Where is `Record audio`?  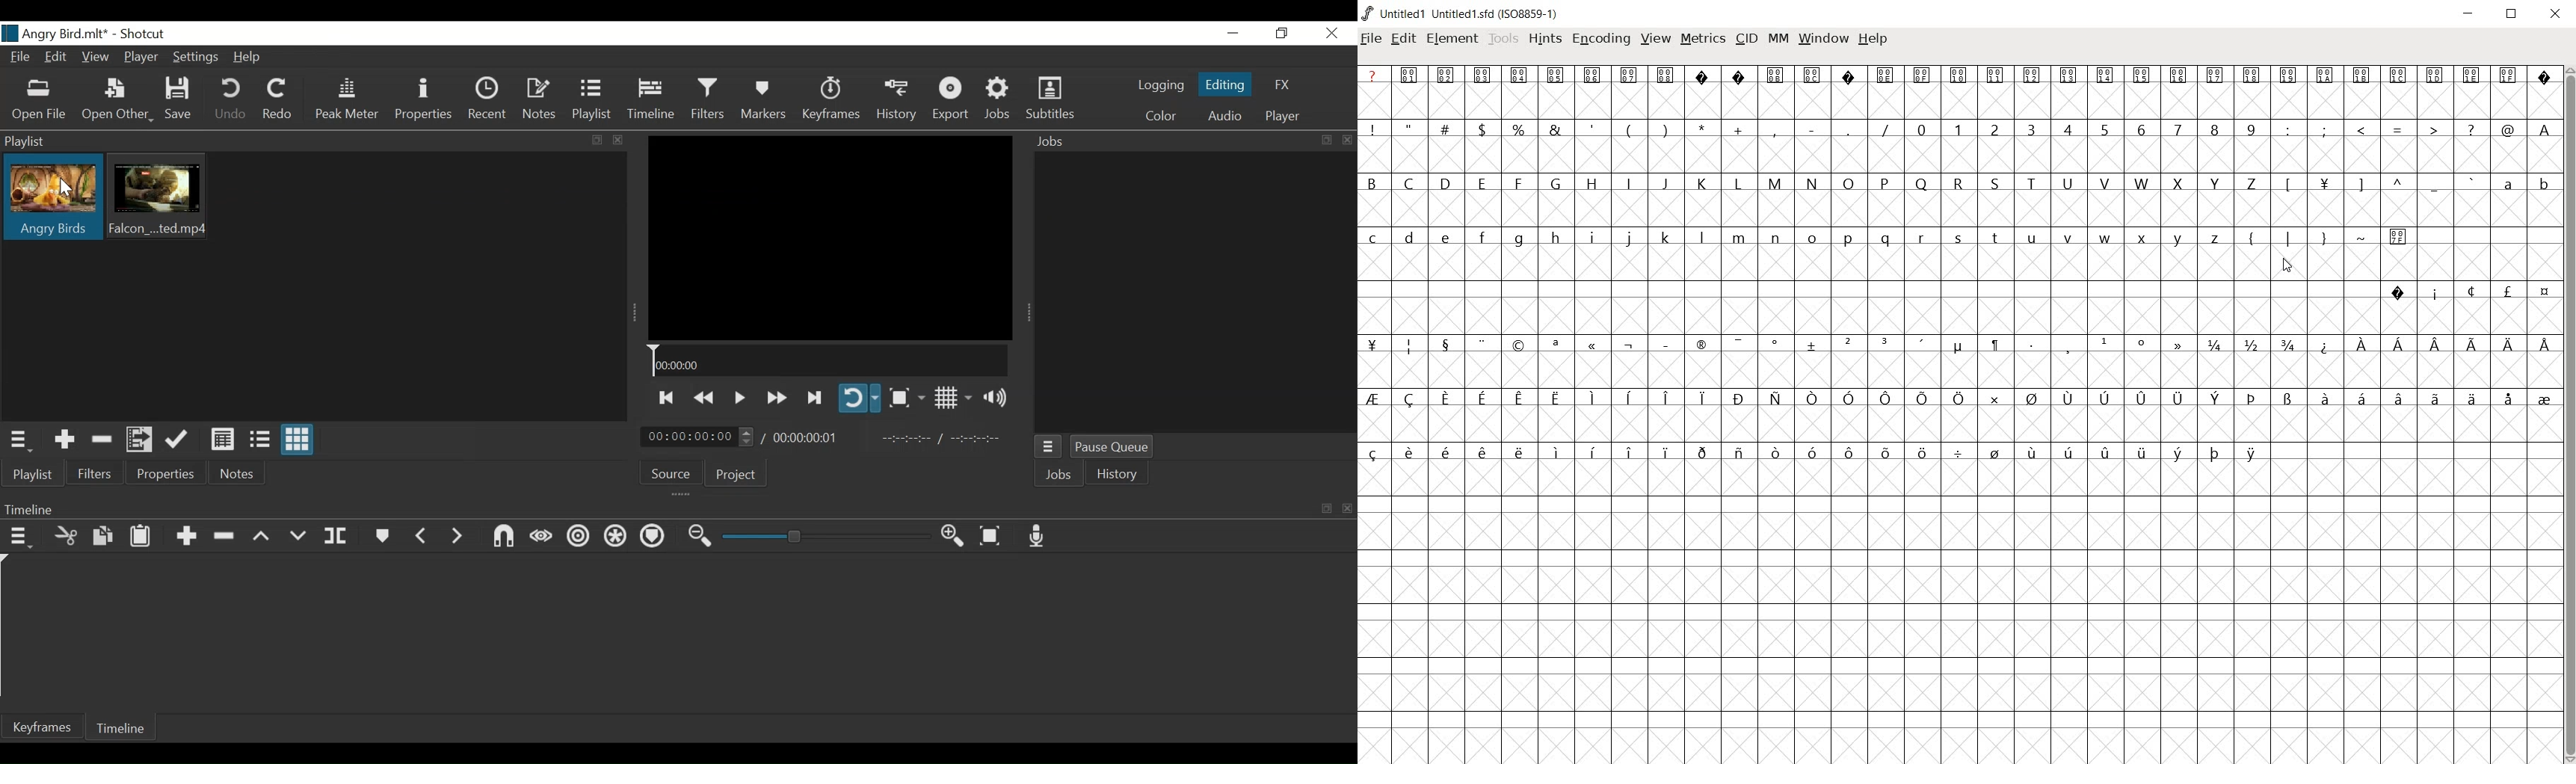 Record audio is located at coordinates (1038, 538).